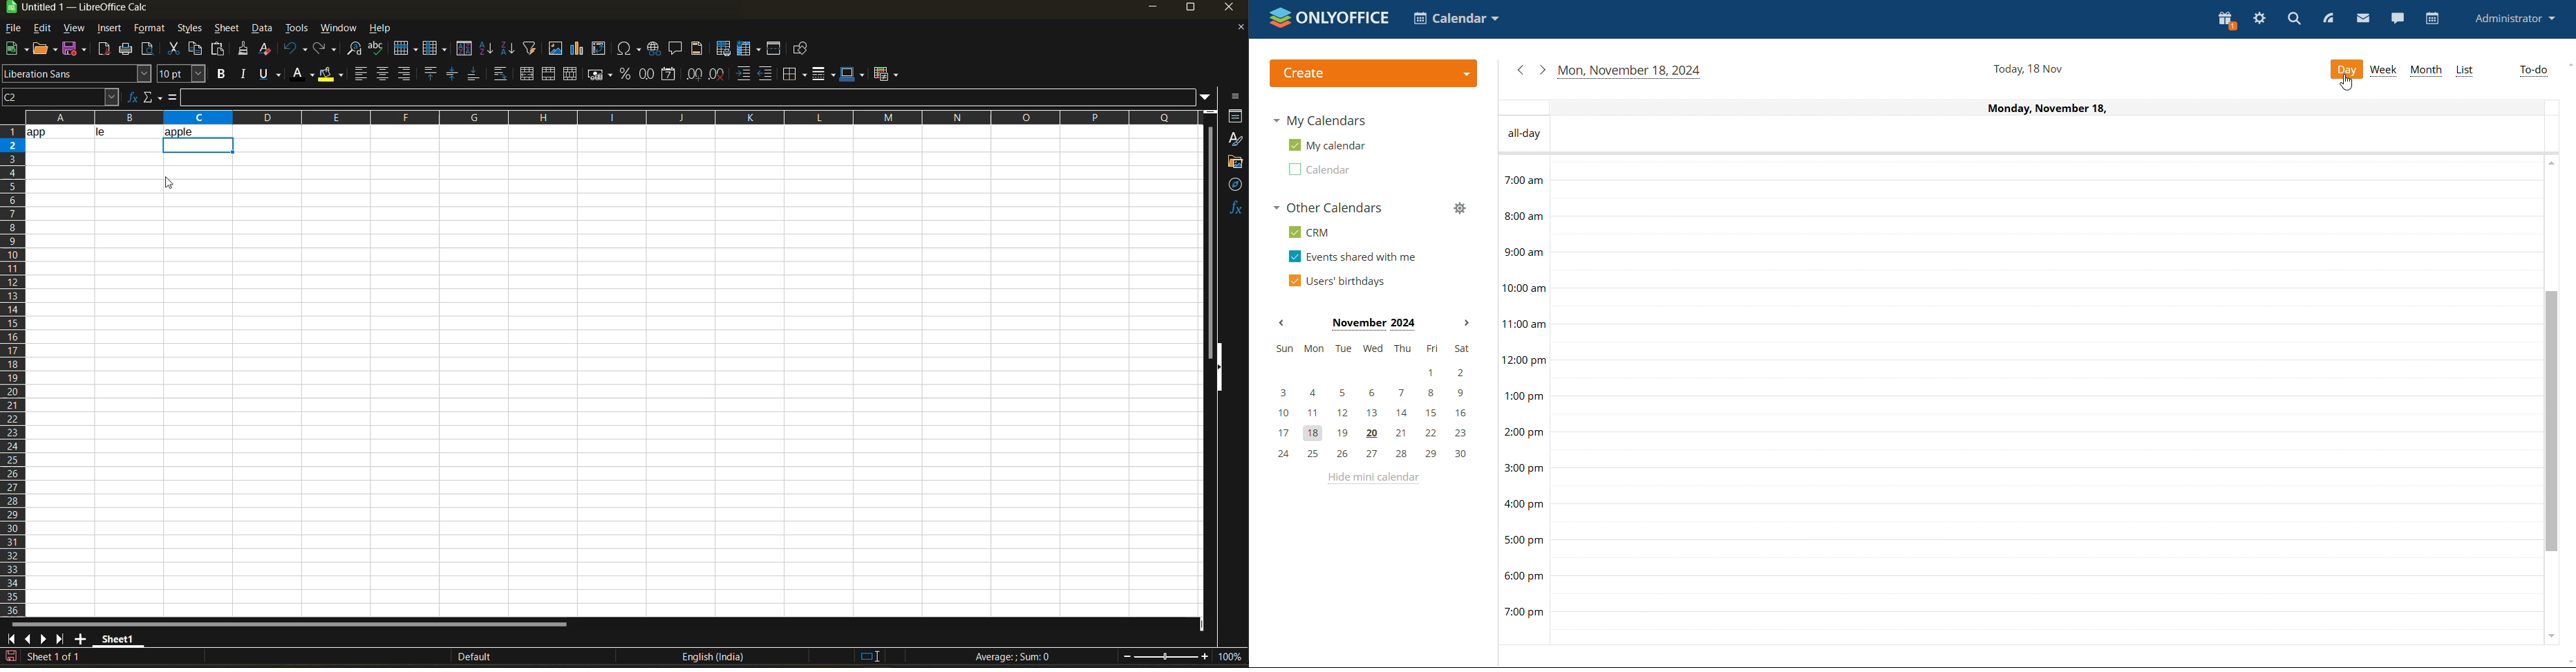  Describe the element at coordinates (1236, 163) in the screenshot. I see `gallery` at that location.